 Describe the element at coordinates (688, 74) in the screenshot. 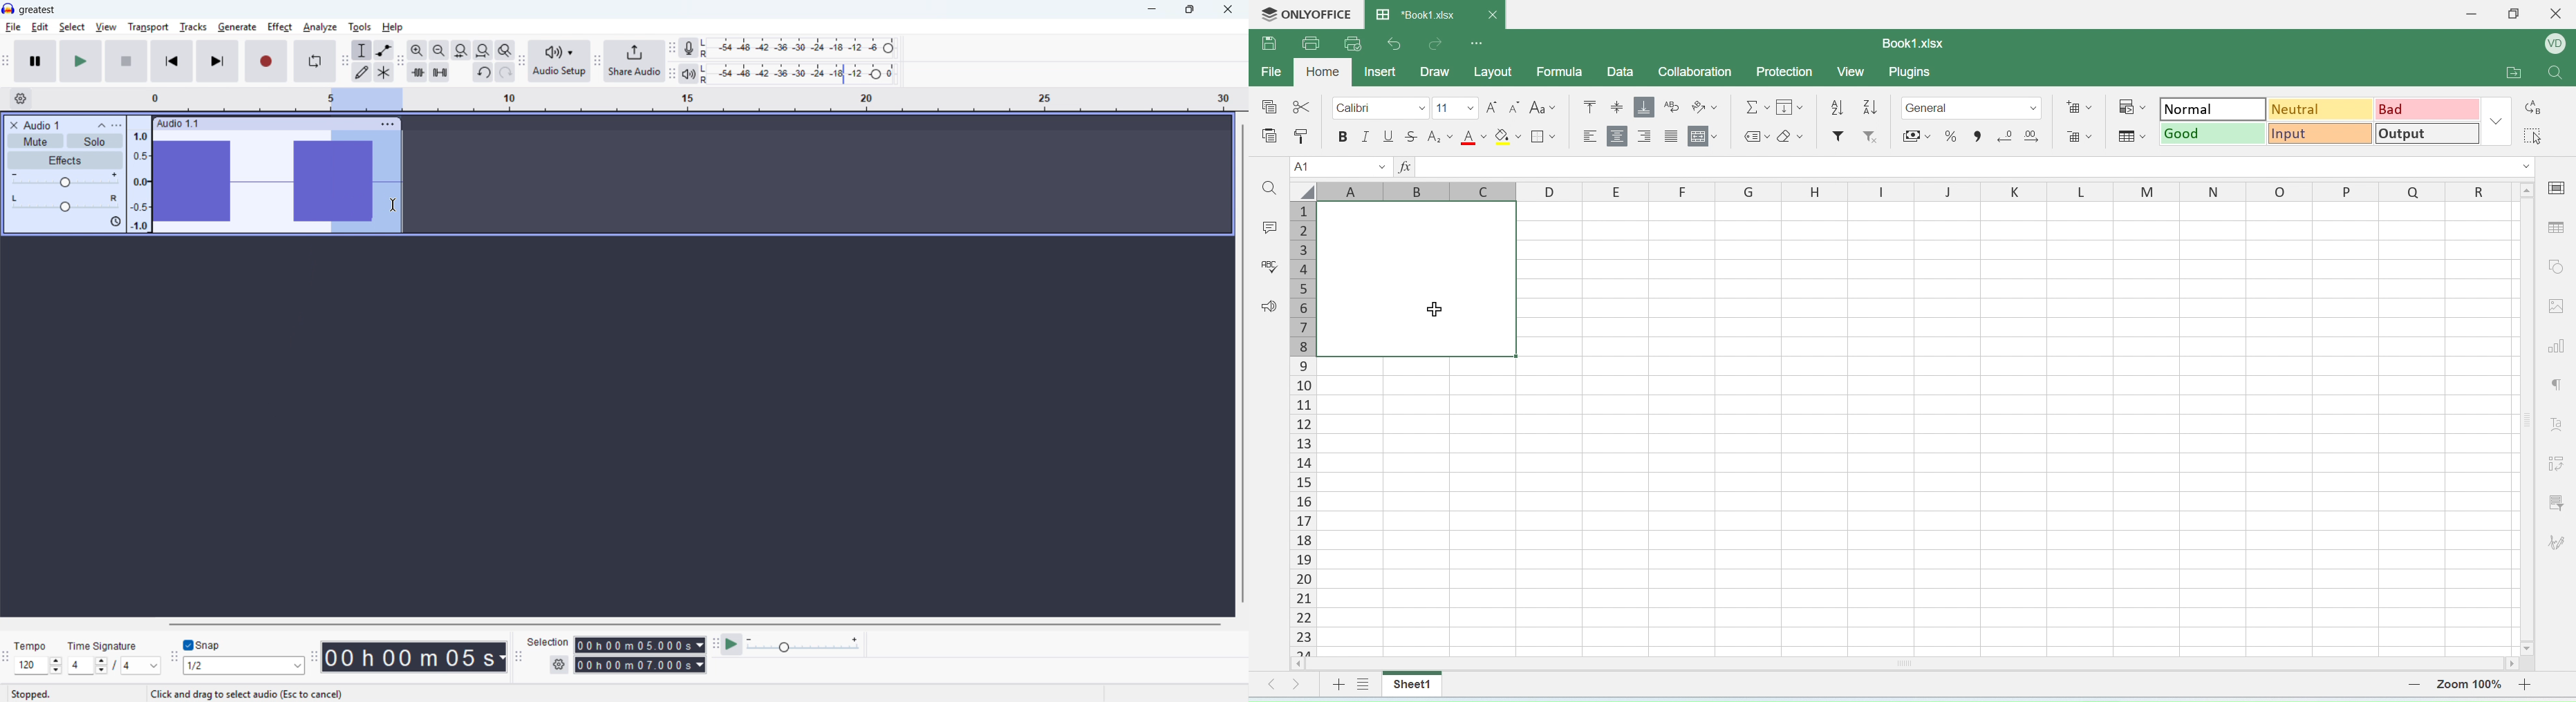

I see `Playback metre ` at that location.